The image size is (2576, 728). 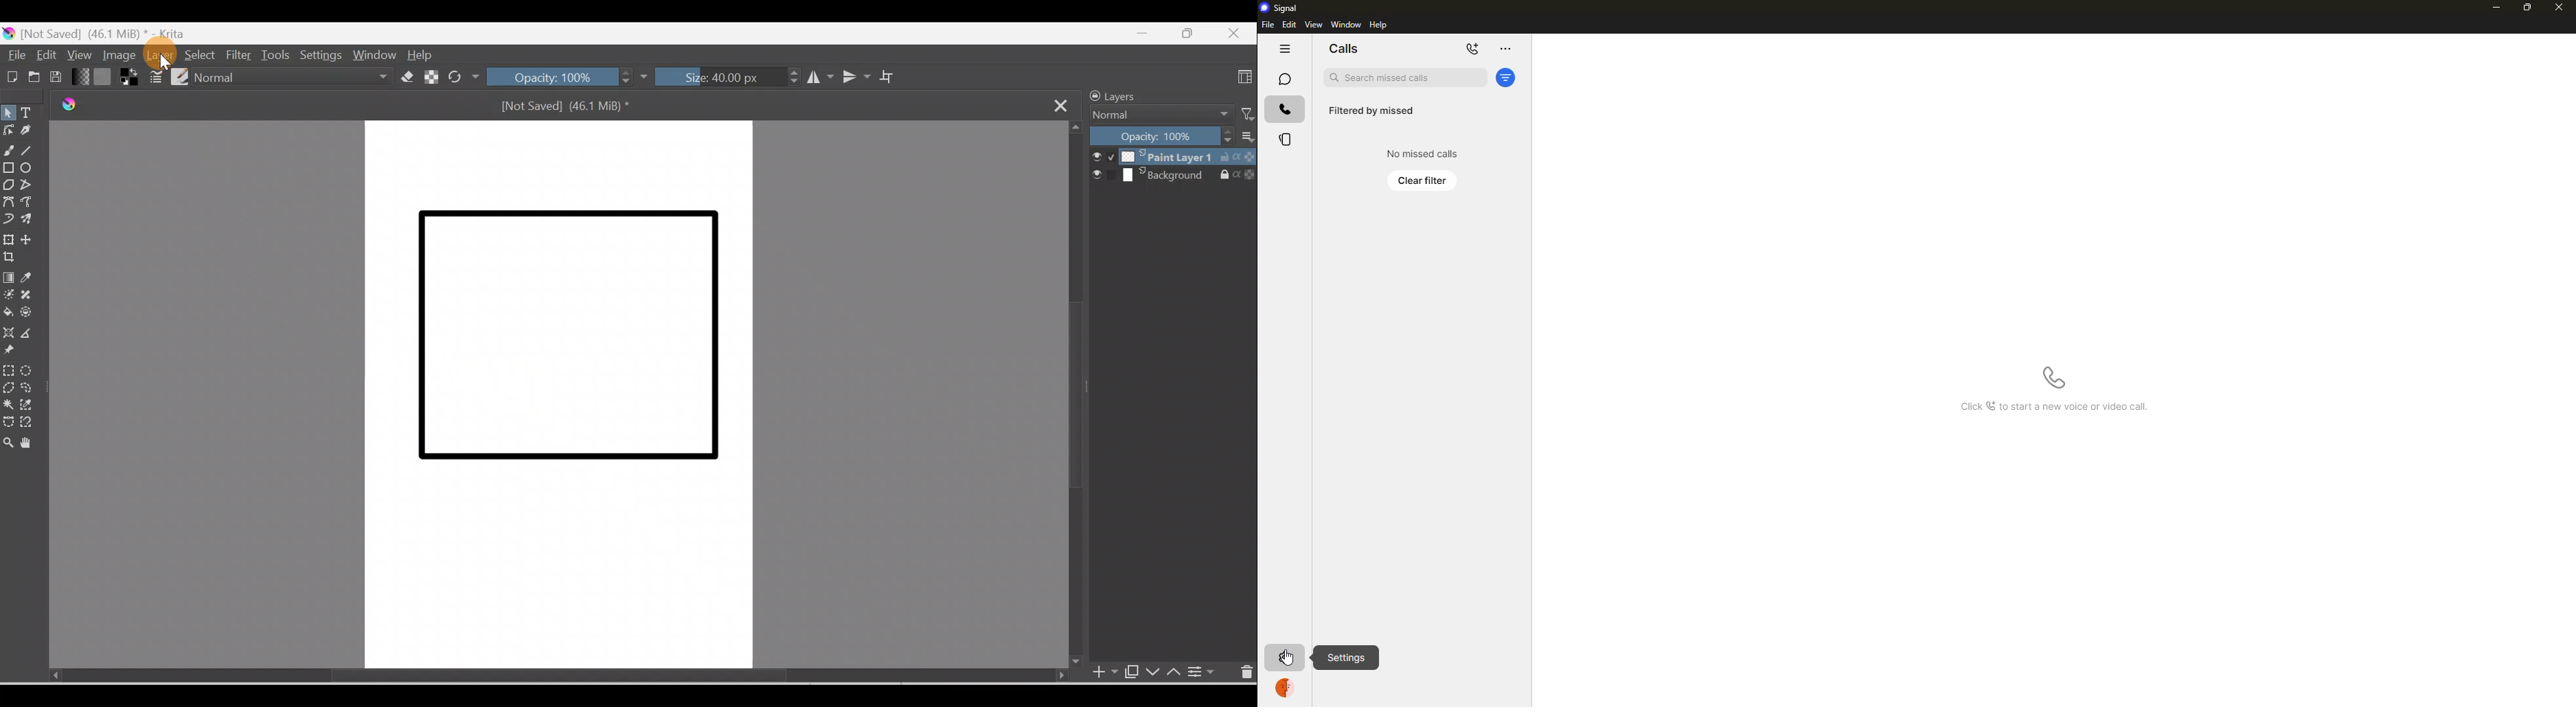 I want to click on Freehand selection tool, so click(x=33, y=388).